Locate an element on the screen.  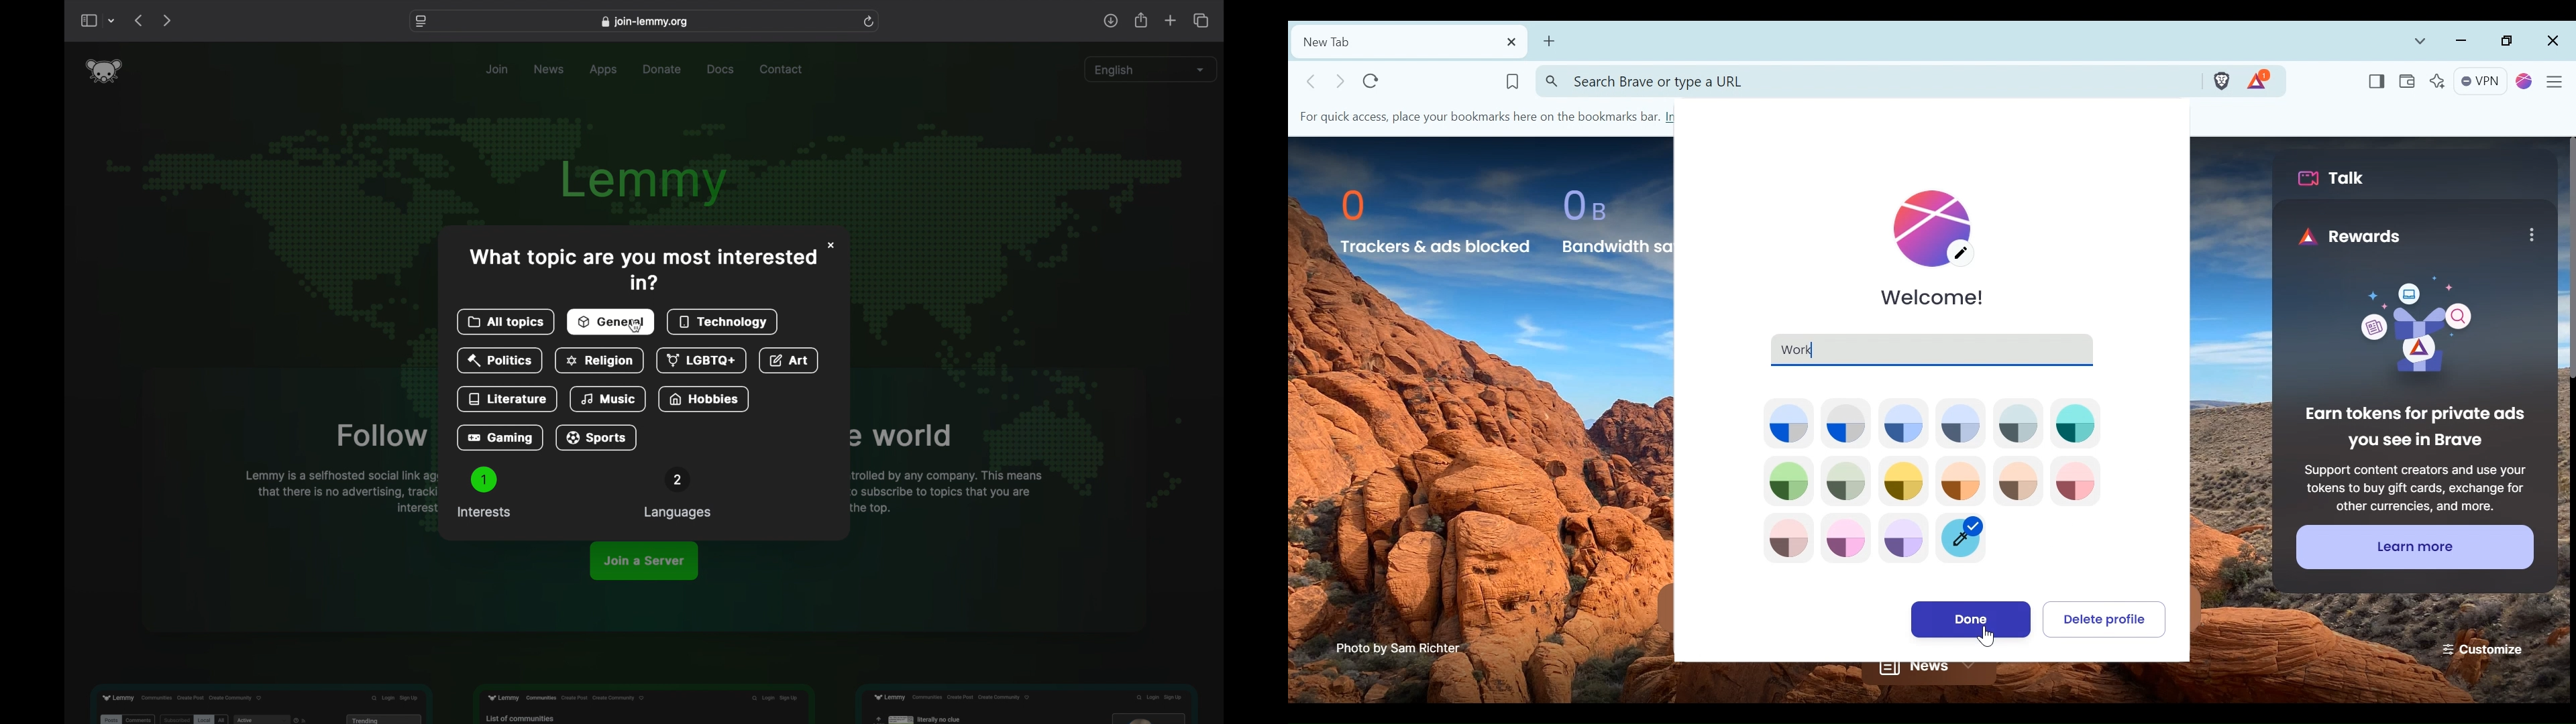
lemmy is located at coordinates (104, 71).